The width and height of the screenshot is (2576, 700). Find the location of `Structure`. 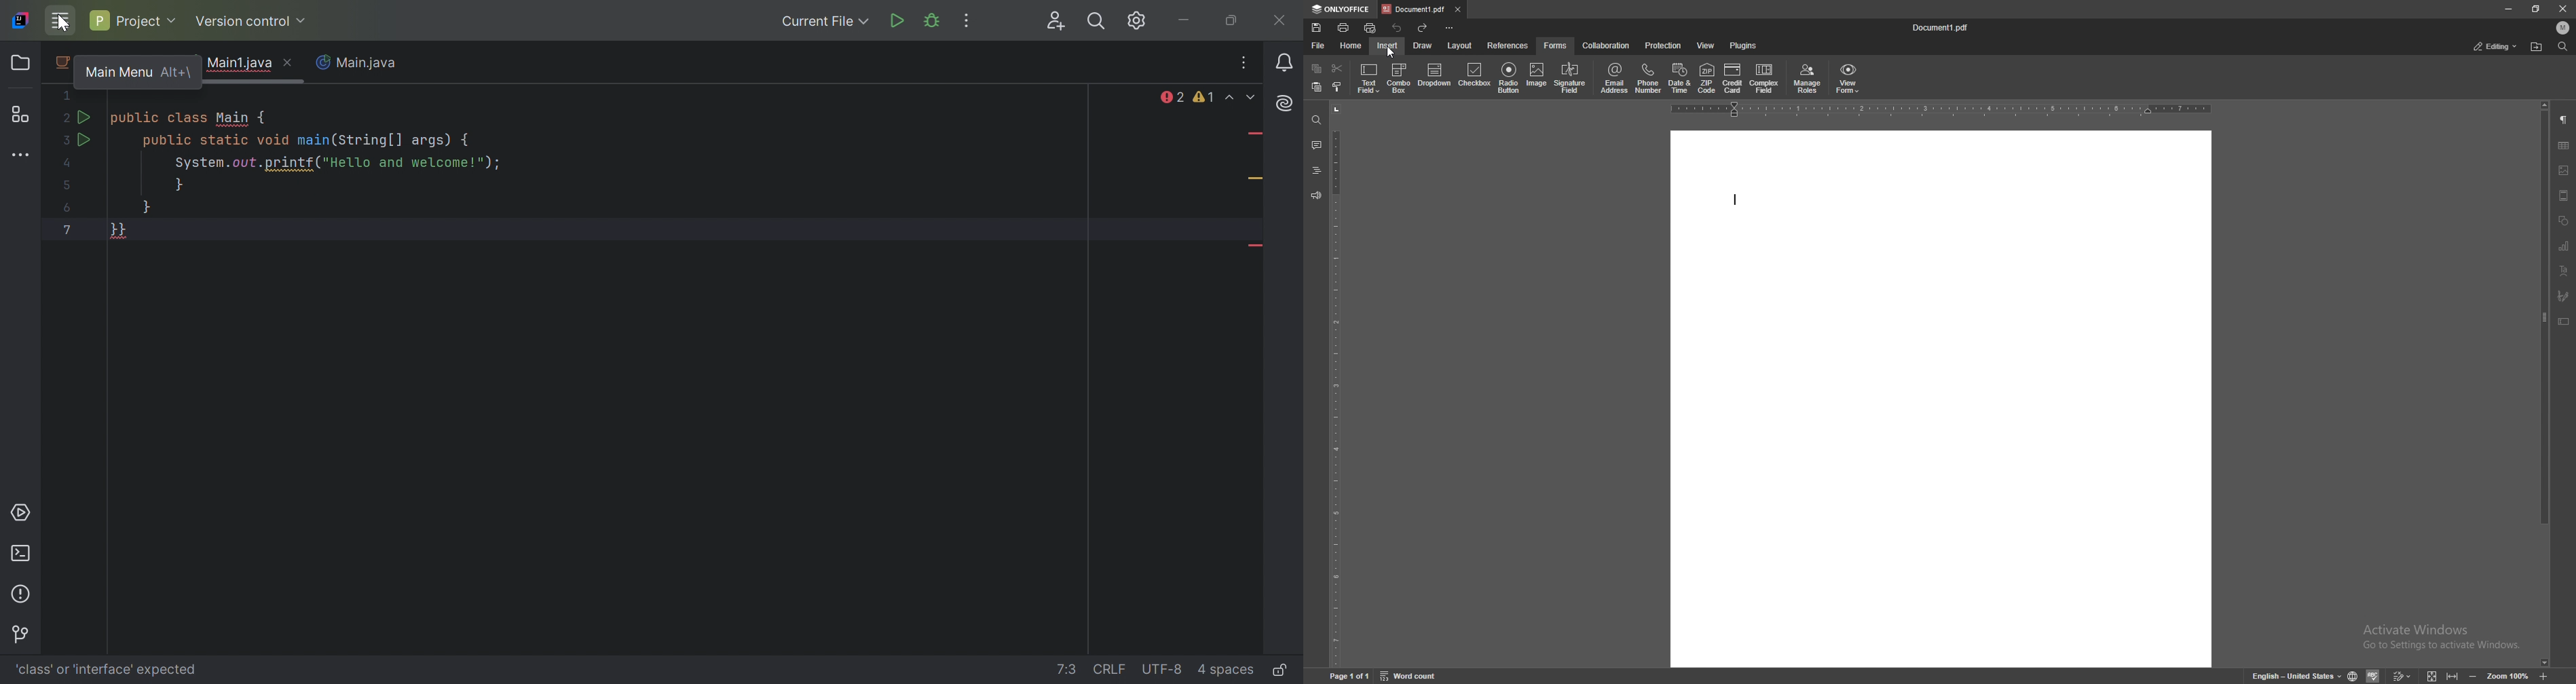

Structure is located at coordinates (19, 114).